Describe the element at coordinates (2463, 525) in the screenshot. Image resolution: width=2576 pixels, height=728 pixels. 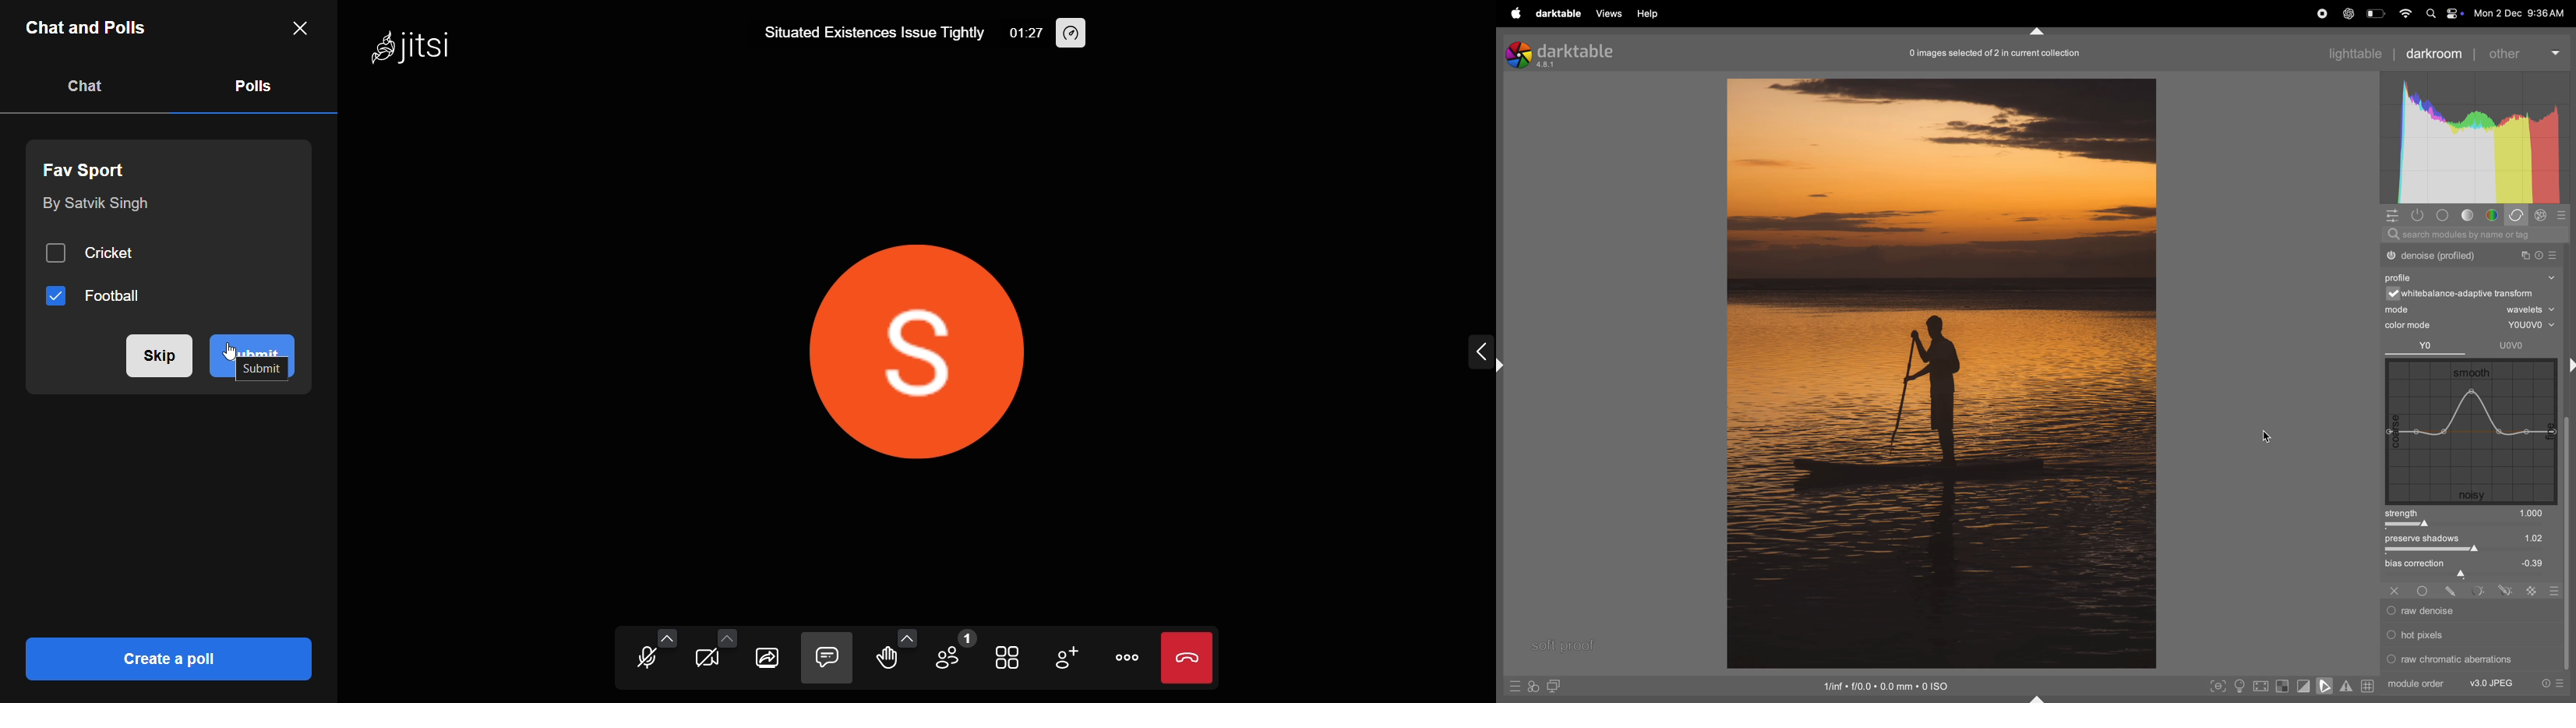
I see `toggle bar` at that location.